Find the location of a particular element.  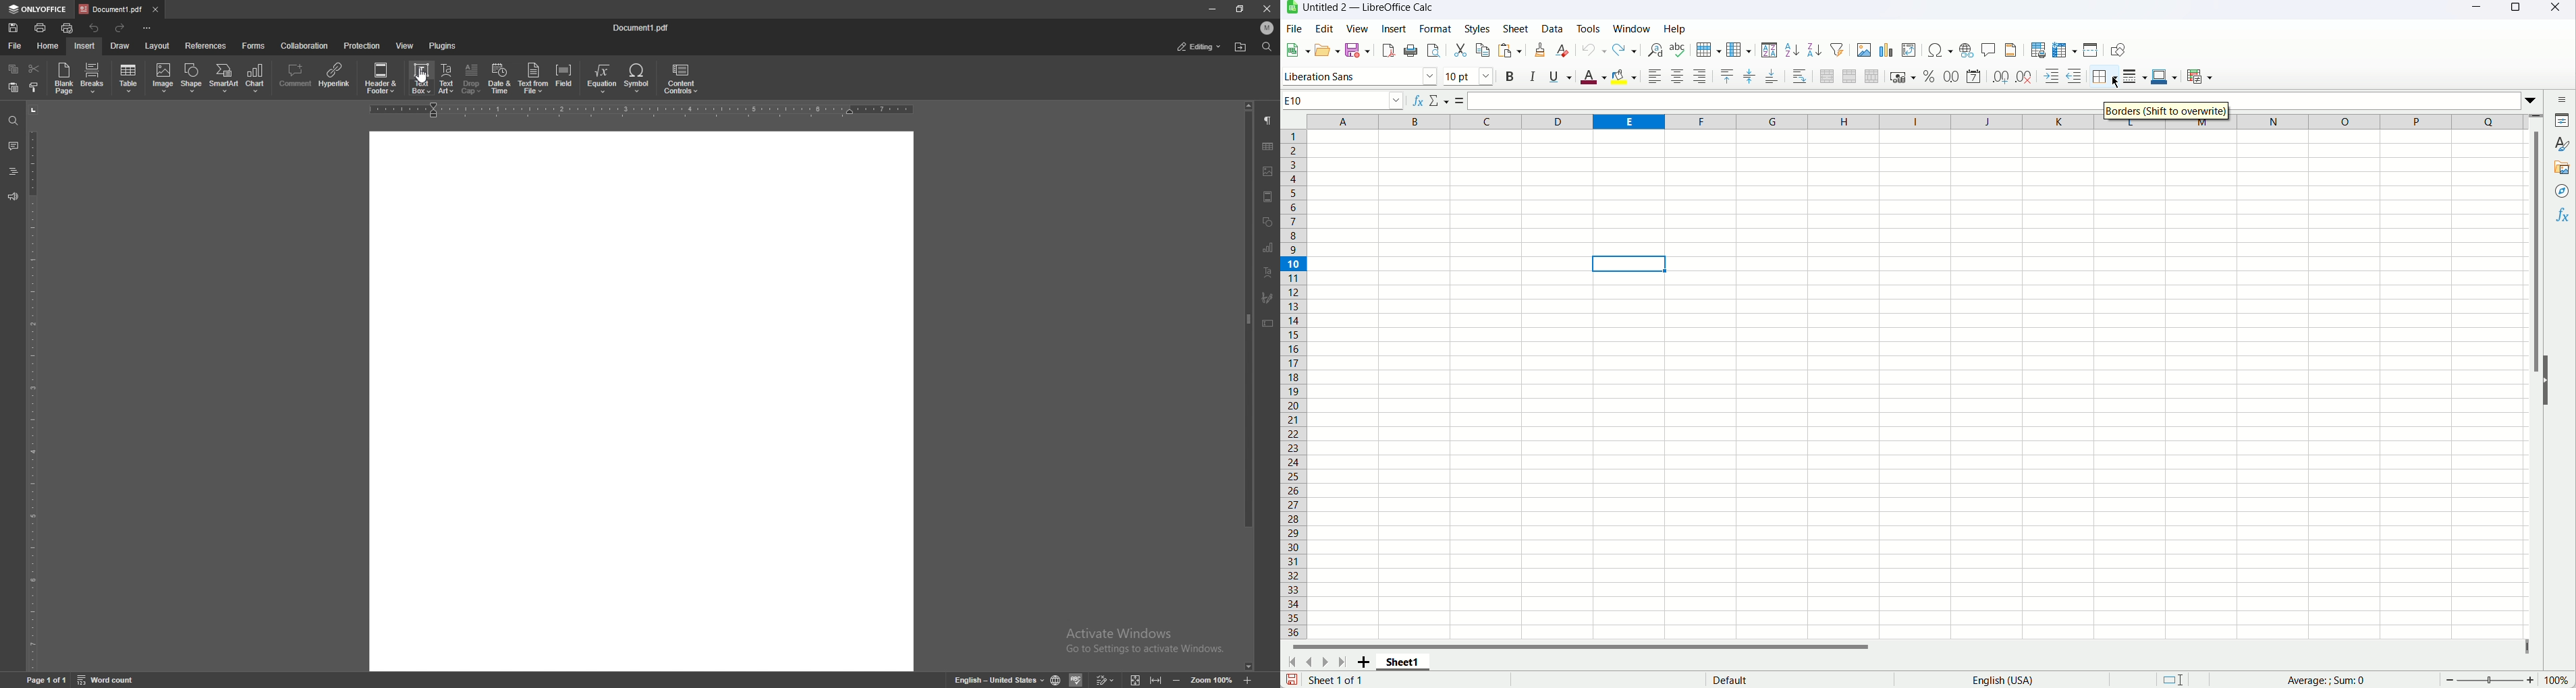

Split window is located at coordinates (2092, 50).